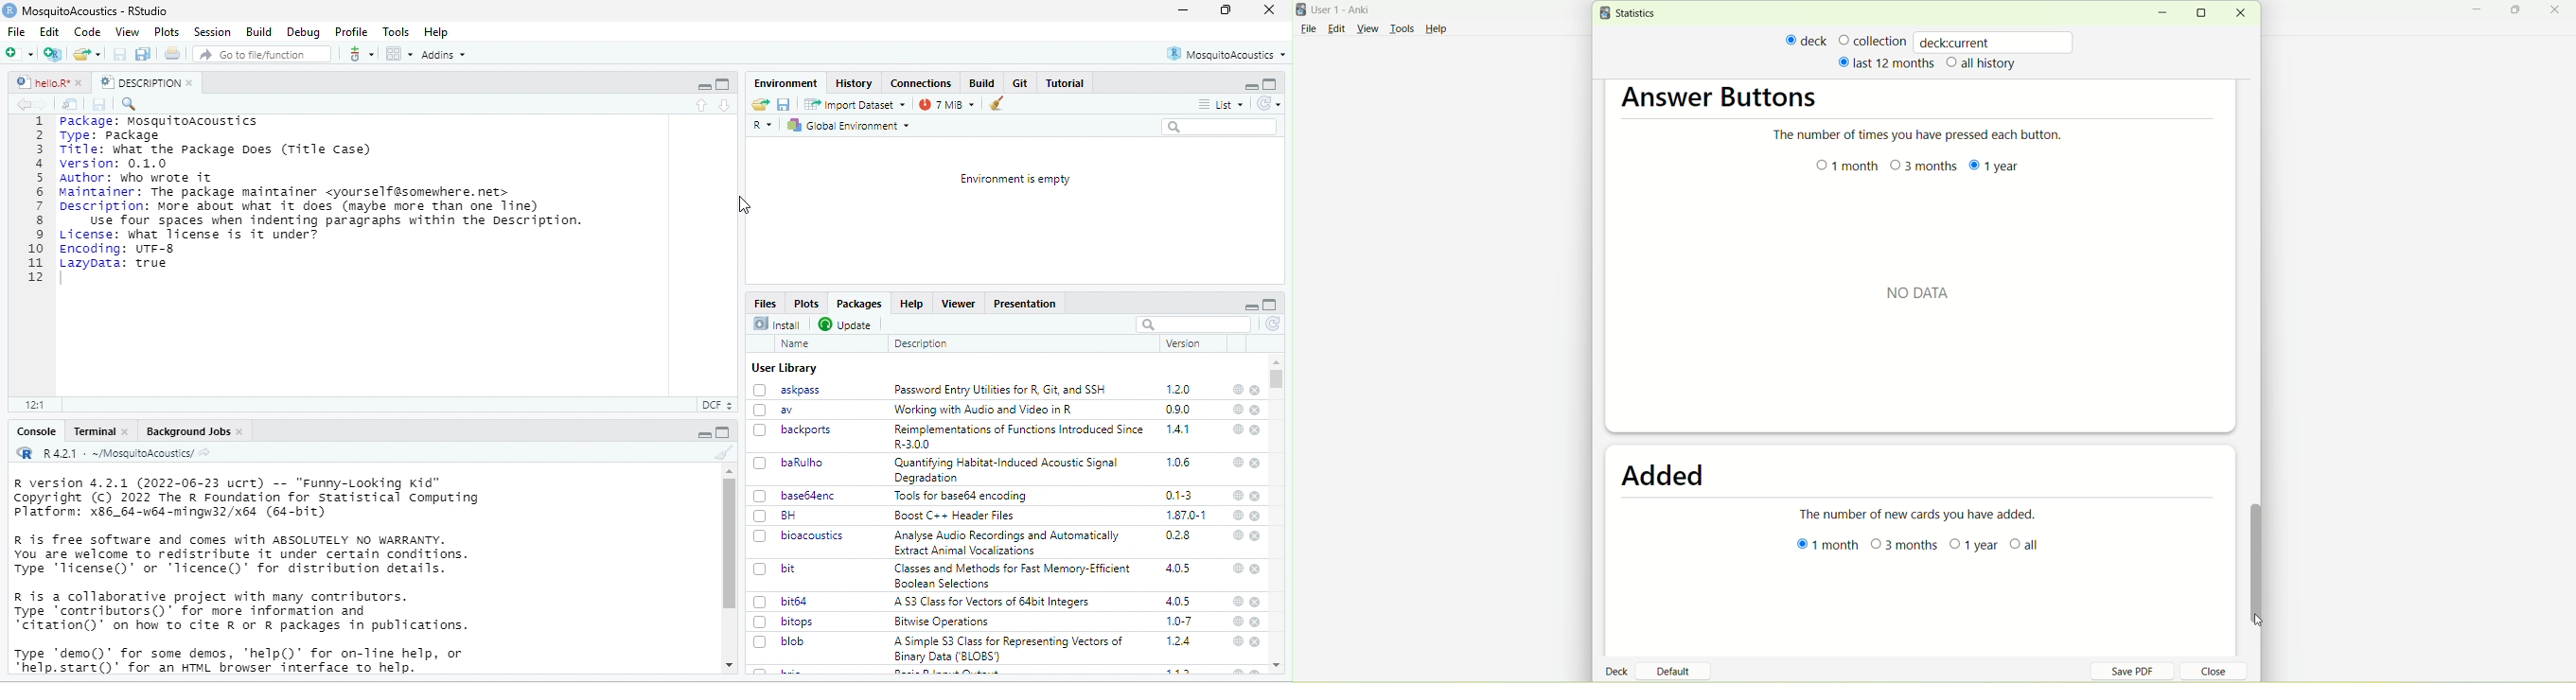 The width and height of the screenshot is (2576, 700). Describe the element at coordinates (212, 32) in the screenshot. I see `Session` at that location.